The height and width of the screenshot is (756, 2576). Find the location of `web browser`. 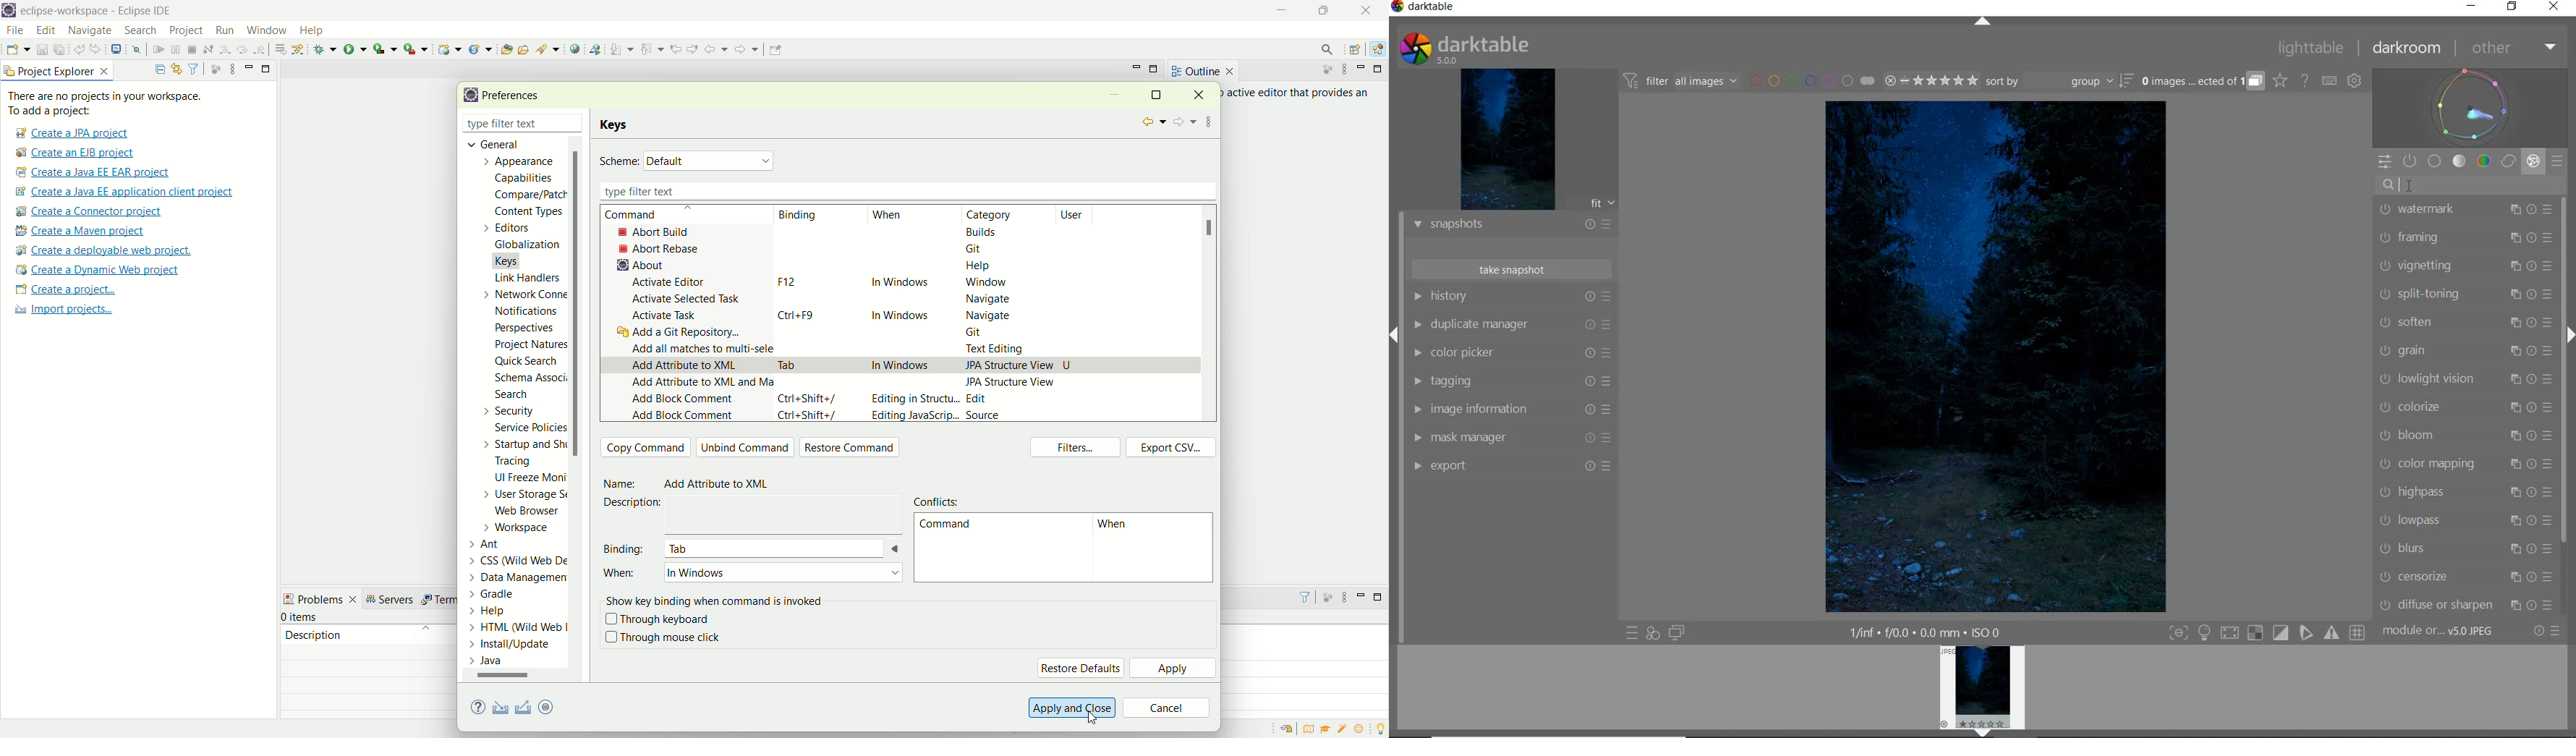

web browser is located at coordinates (532, 512).